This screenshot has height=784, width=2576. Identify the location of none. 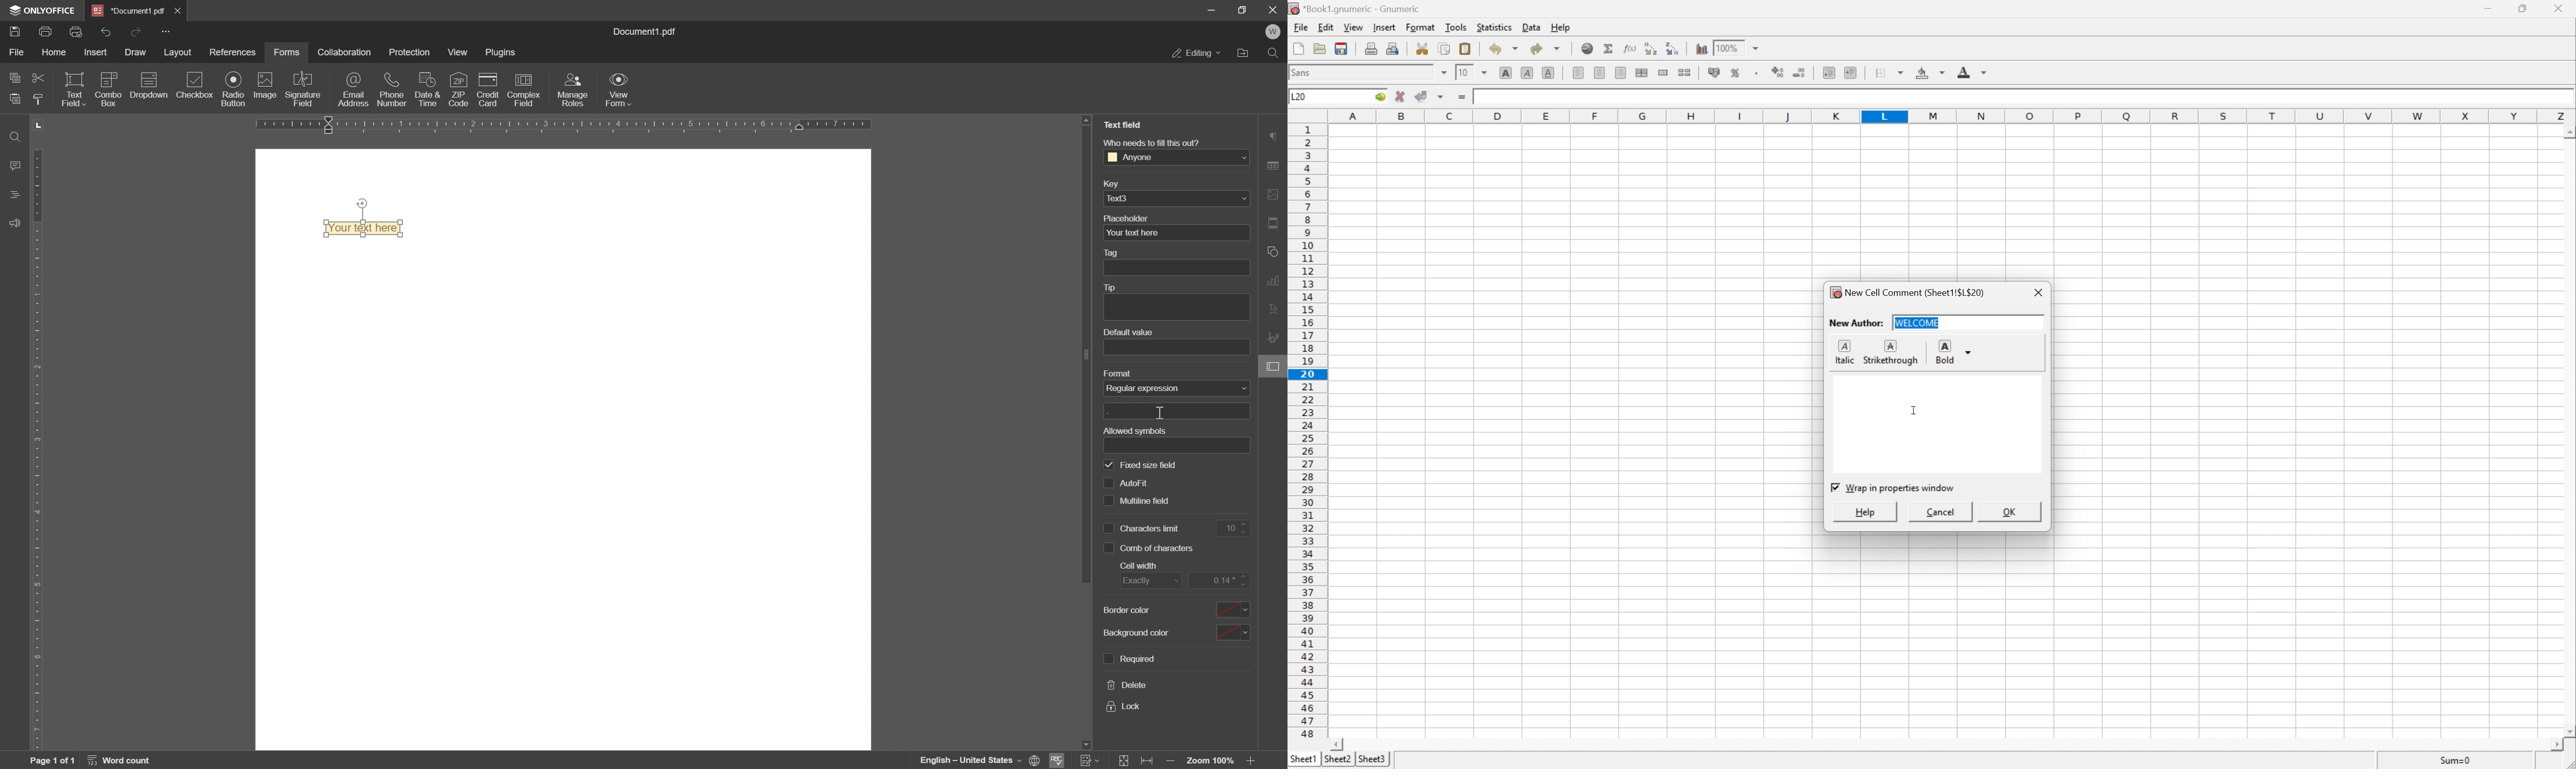
(1171, 388).